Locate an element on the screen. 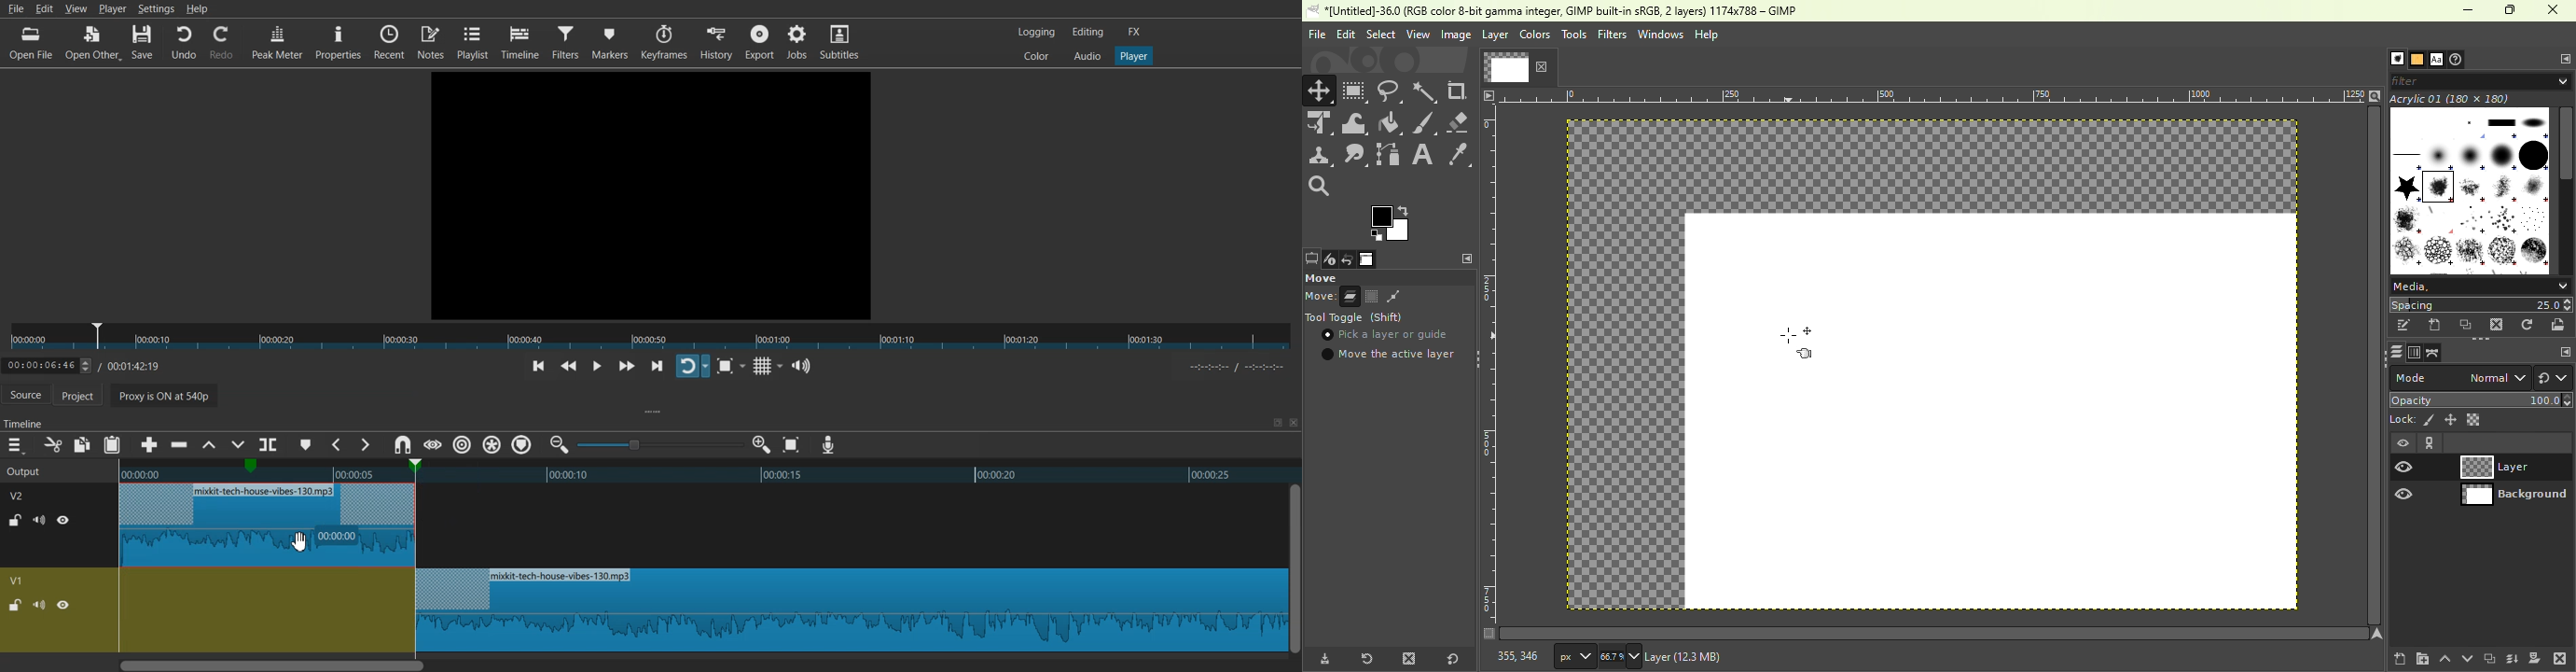 The image size is (2576, 672). Crop tool is located at coordinates (1460, 91).